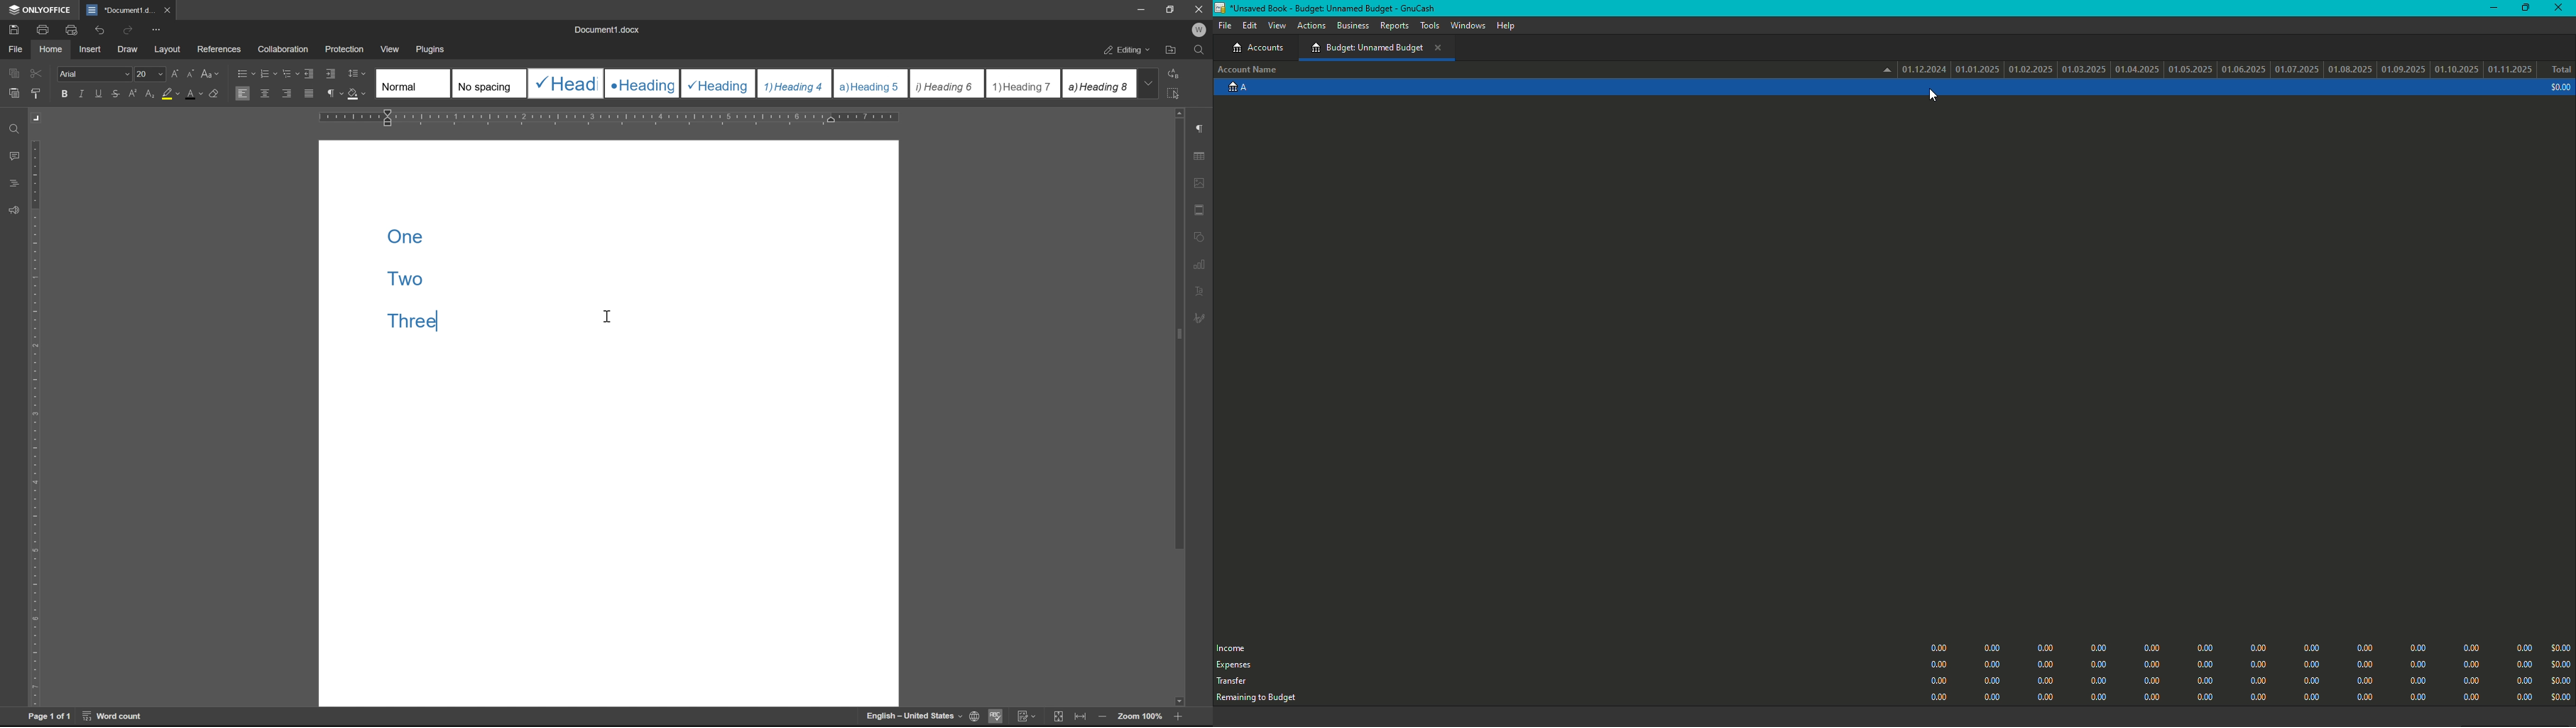  I want to click on find, so click(1200, 50).